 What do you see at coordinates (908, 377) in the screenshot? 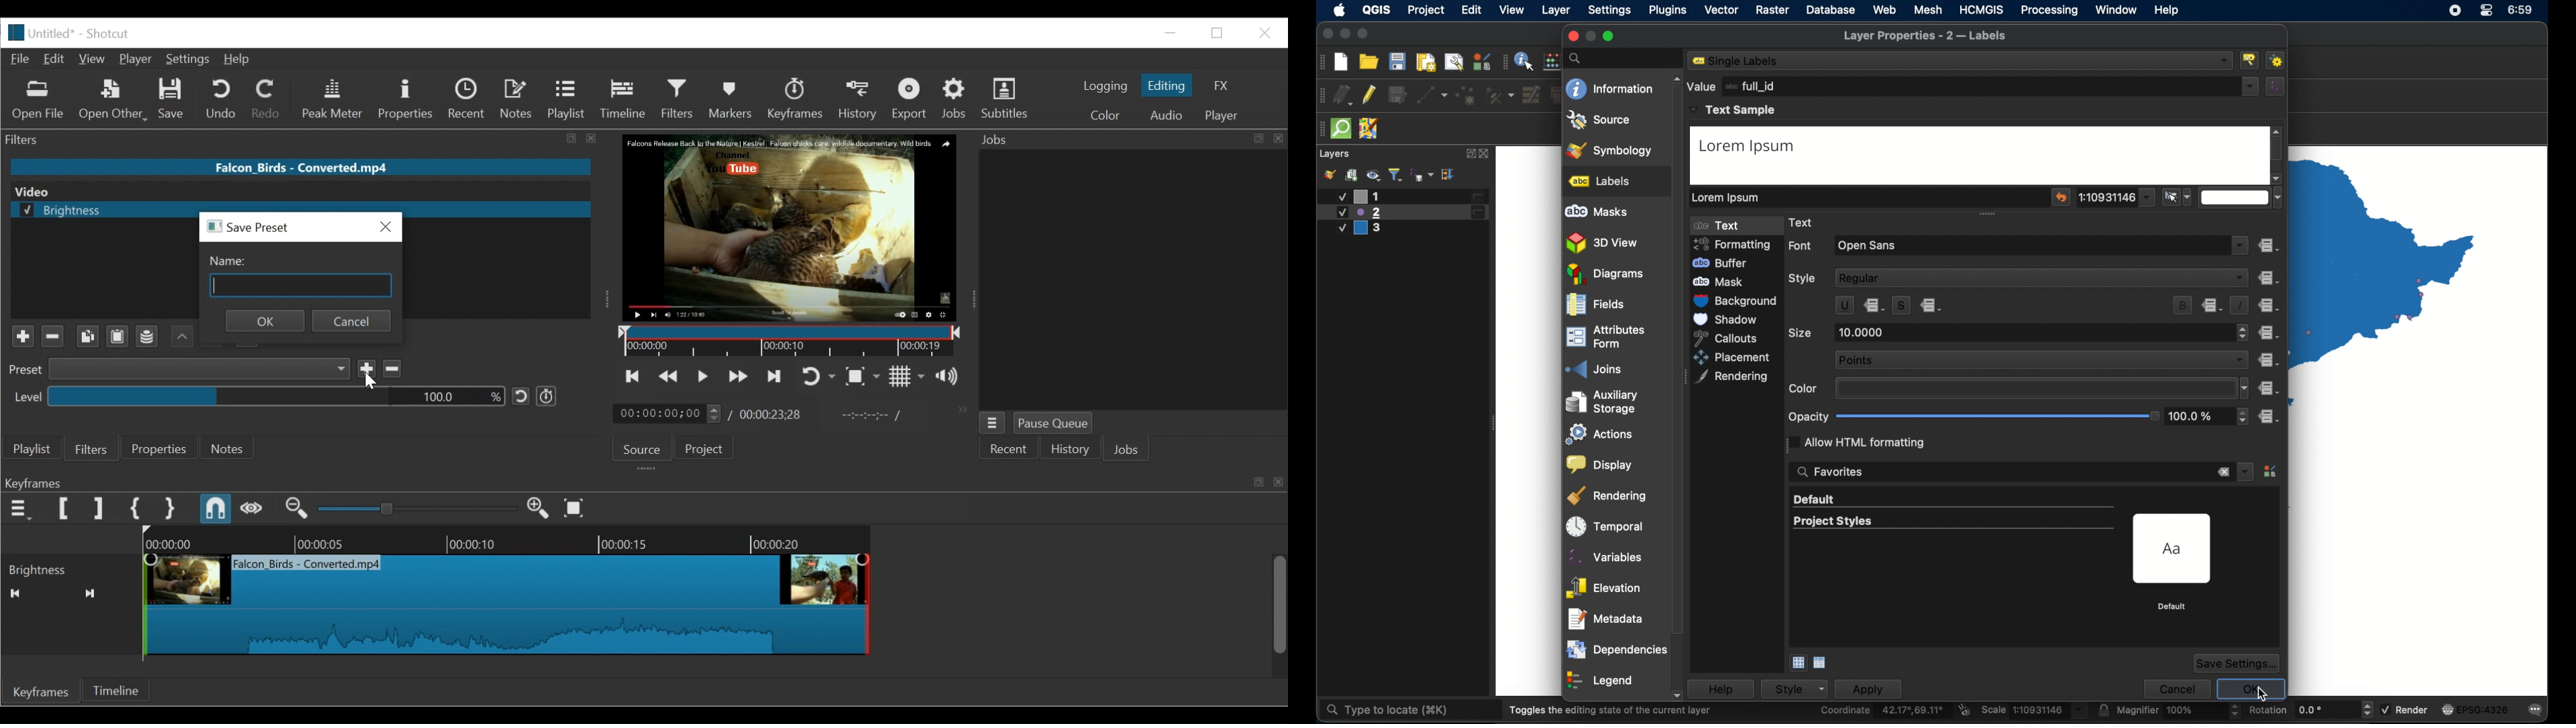
I see `Toggle grid display on the player` at bounding box center [908, 377].